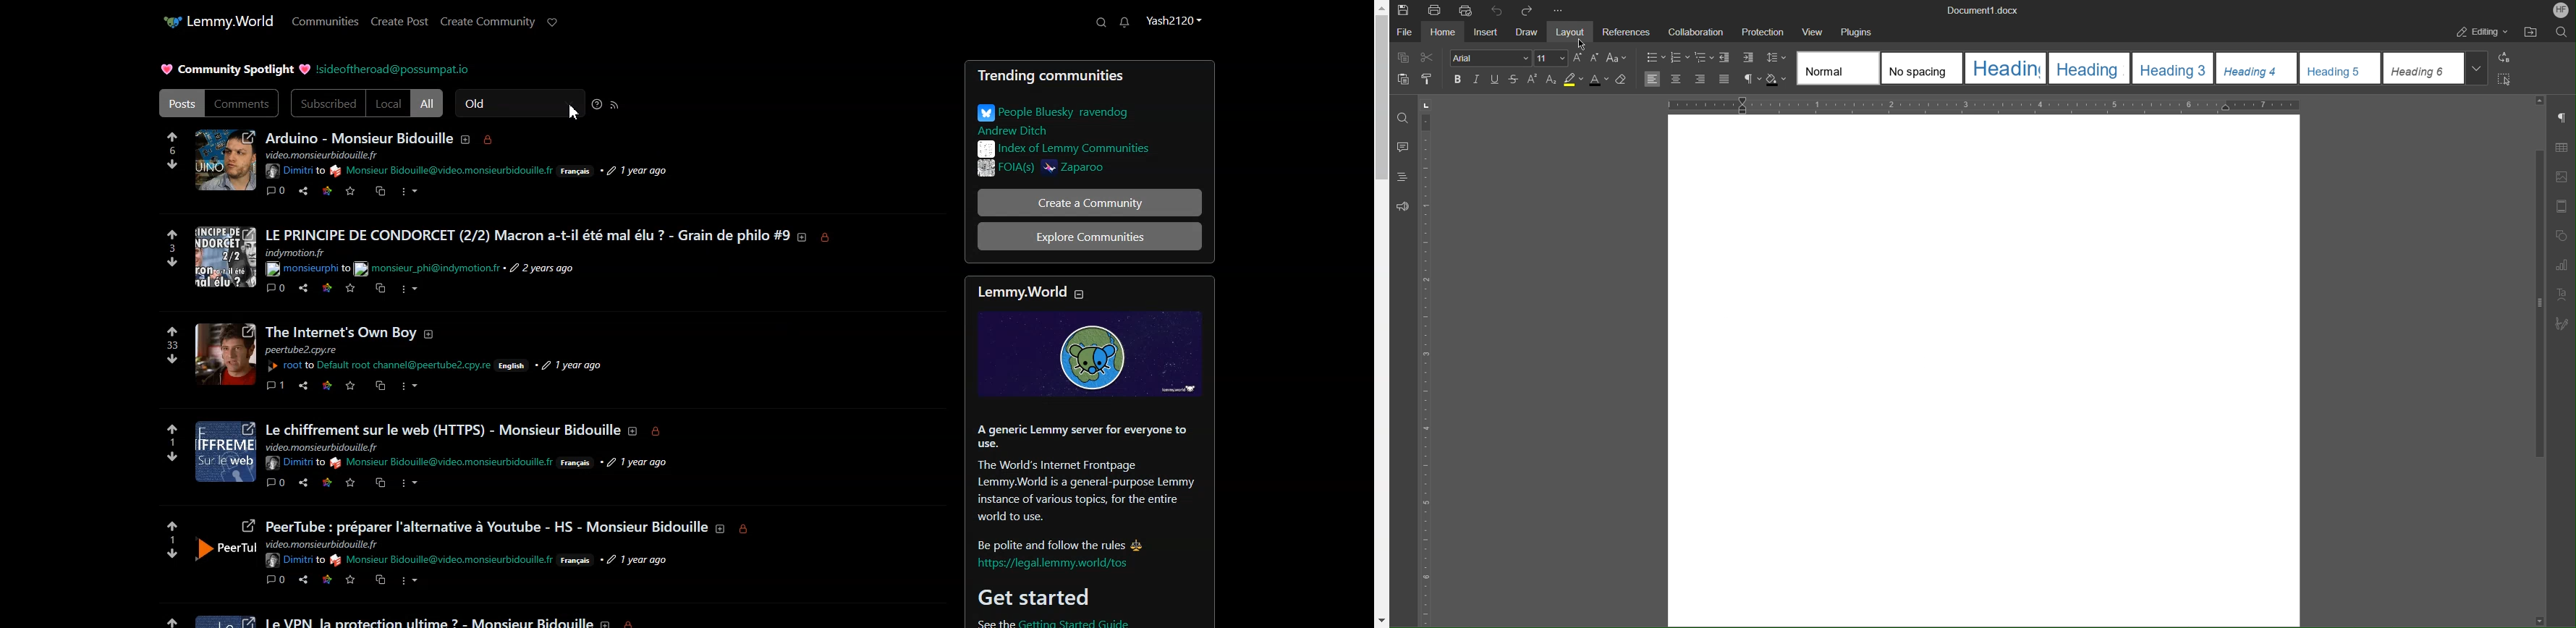 The image size is (2576, 644). Describe the element at coordinates (1724, 79) in the screenshot. I see `Justify` at that location.